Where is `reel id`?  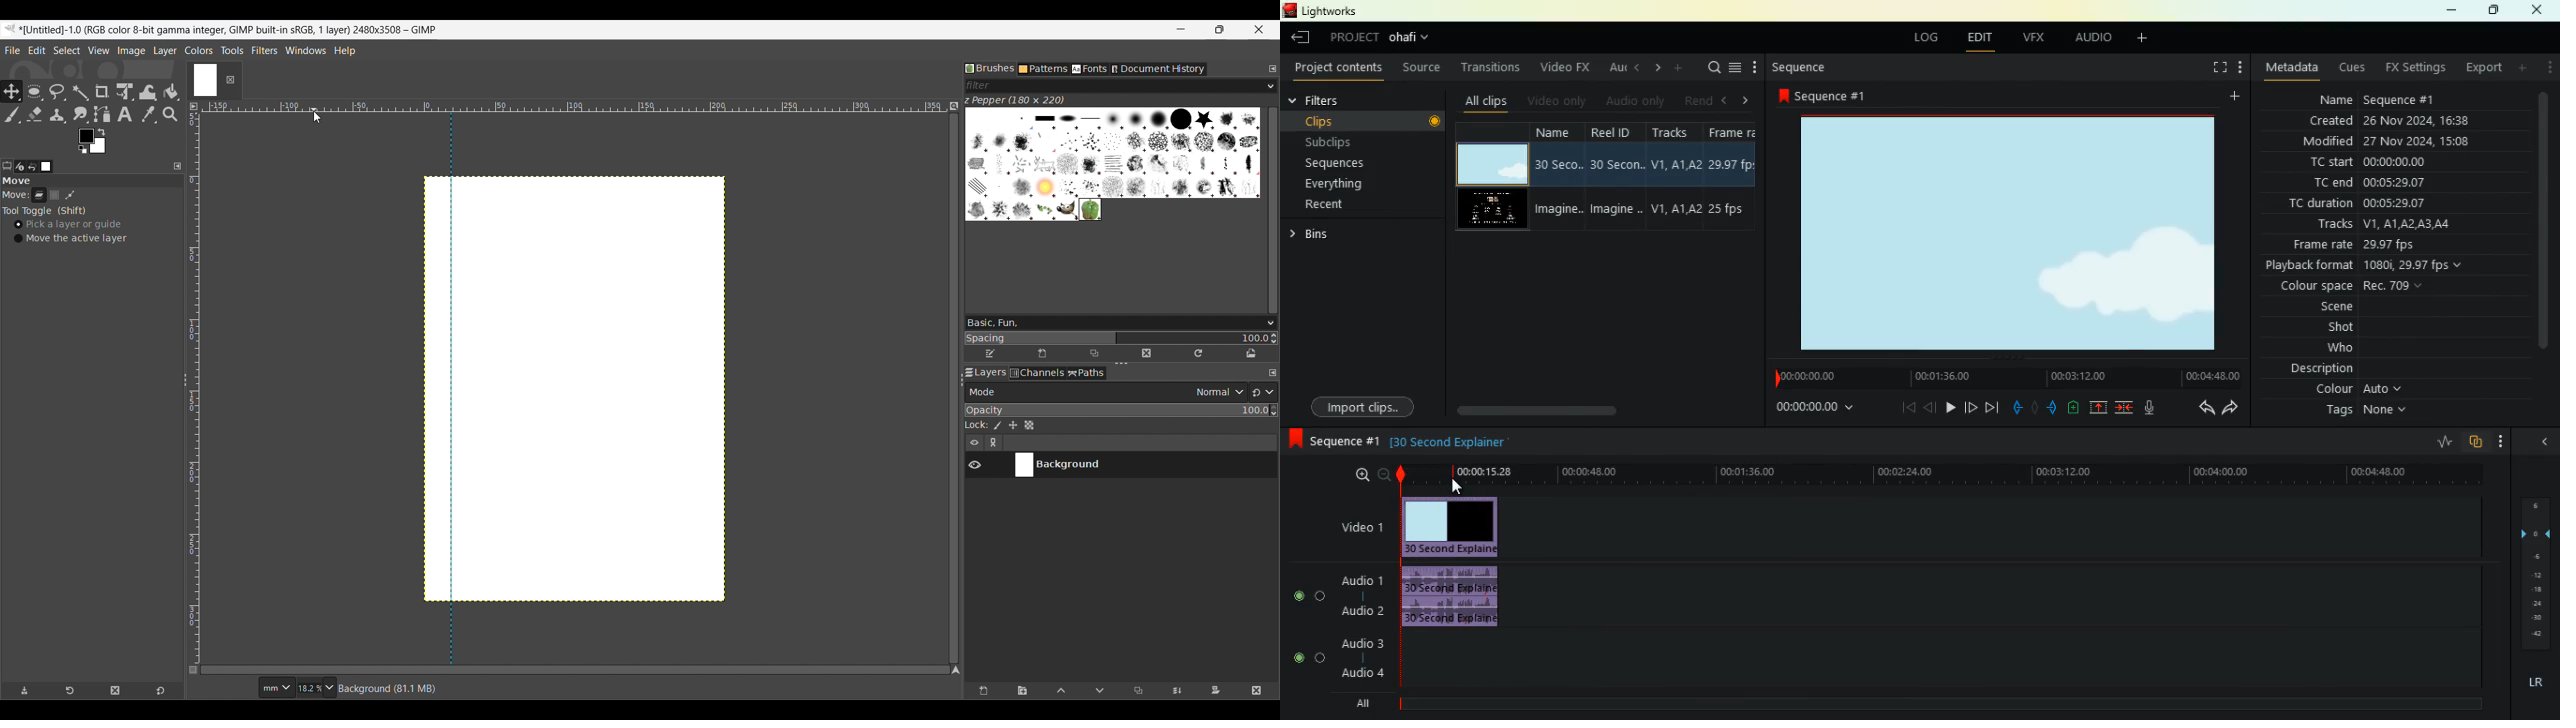
reel id is located at coordinates (1618, 133).